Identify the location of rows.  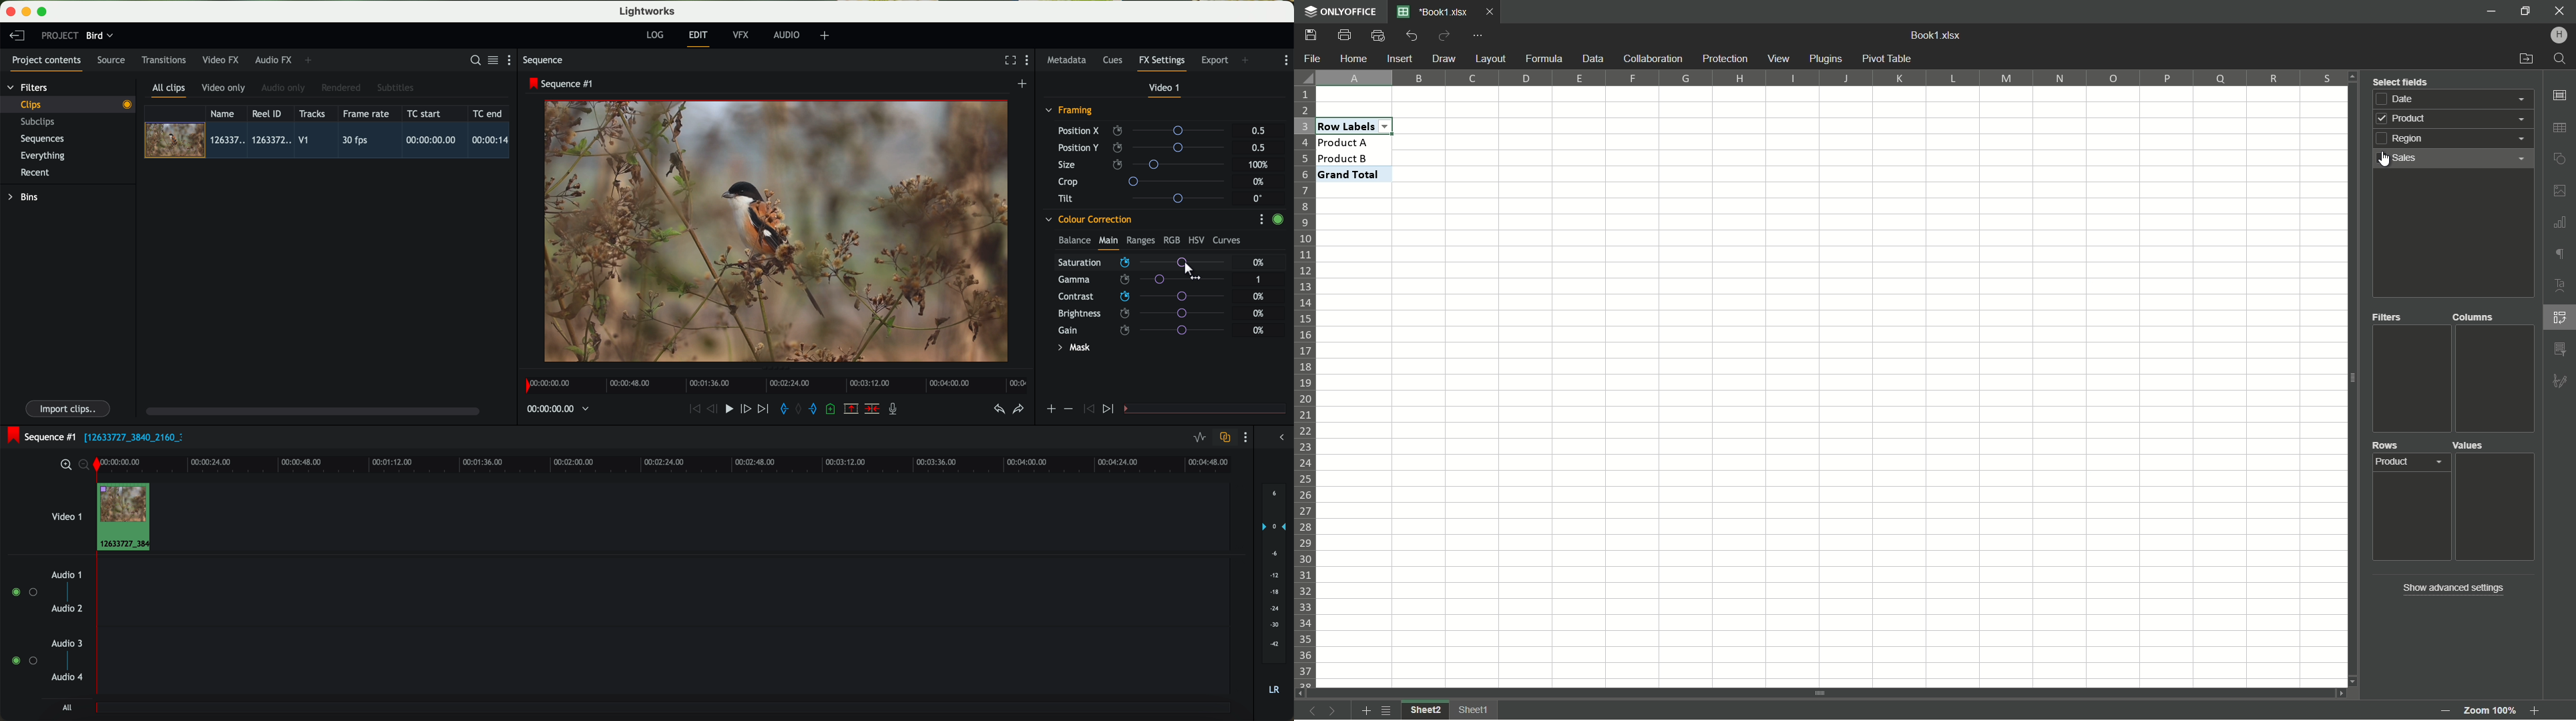
(2387, 447).